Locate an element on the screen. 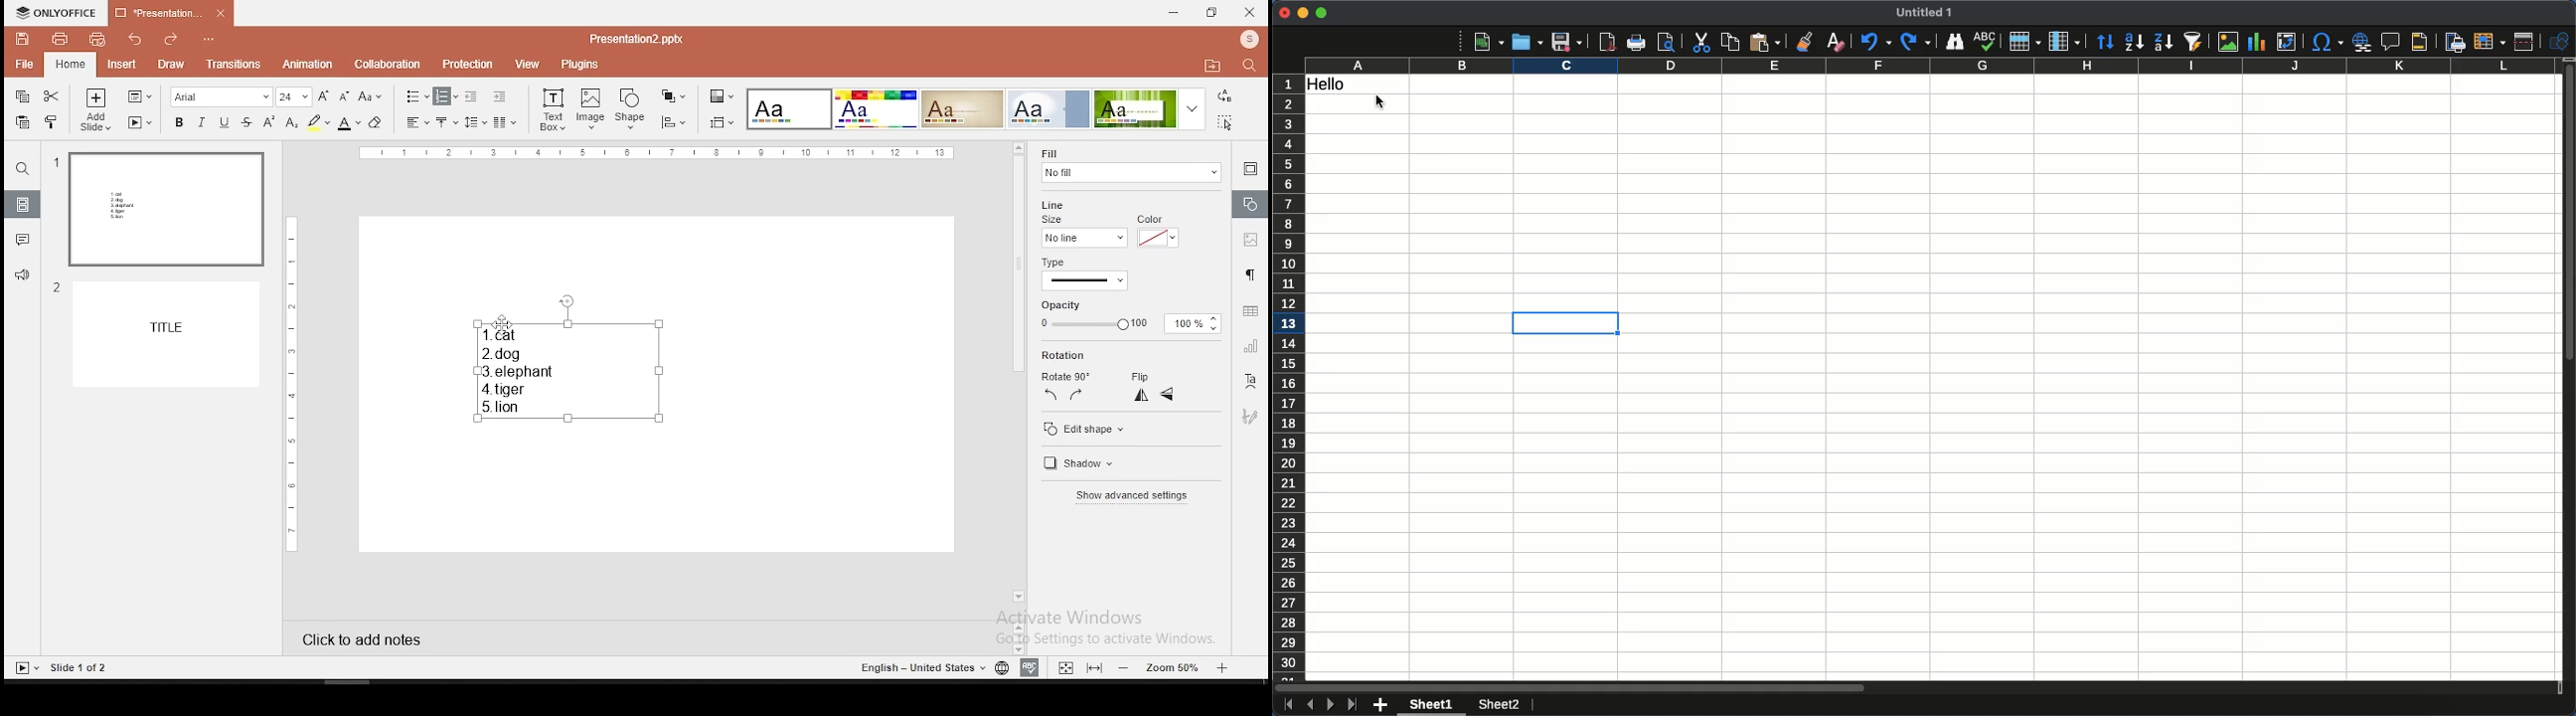 This screenshot has width=2576, height=728. redo is located at coordinates (172, 42).